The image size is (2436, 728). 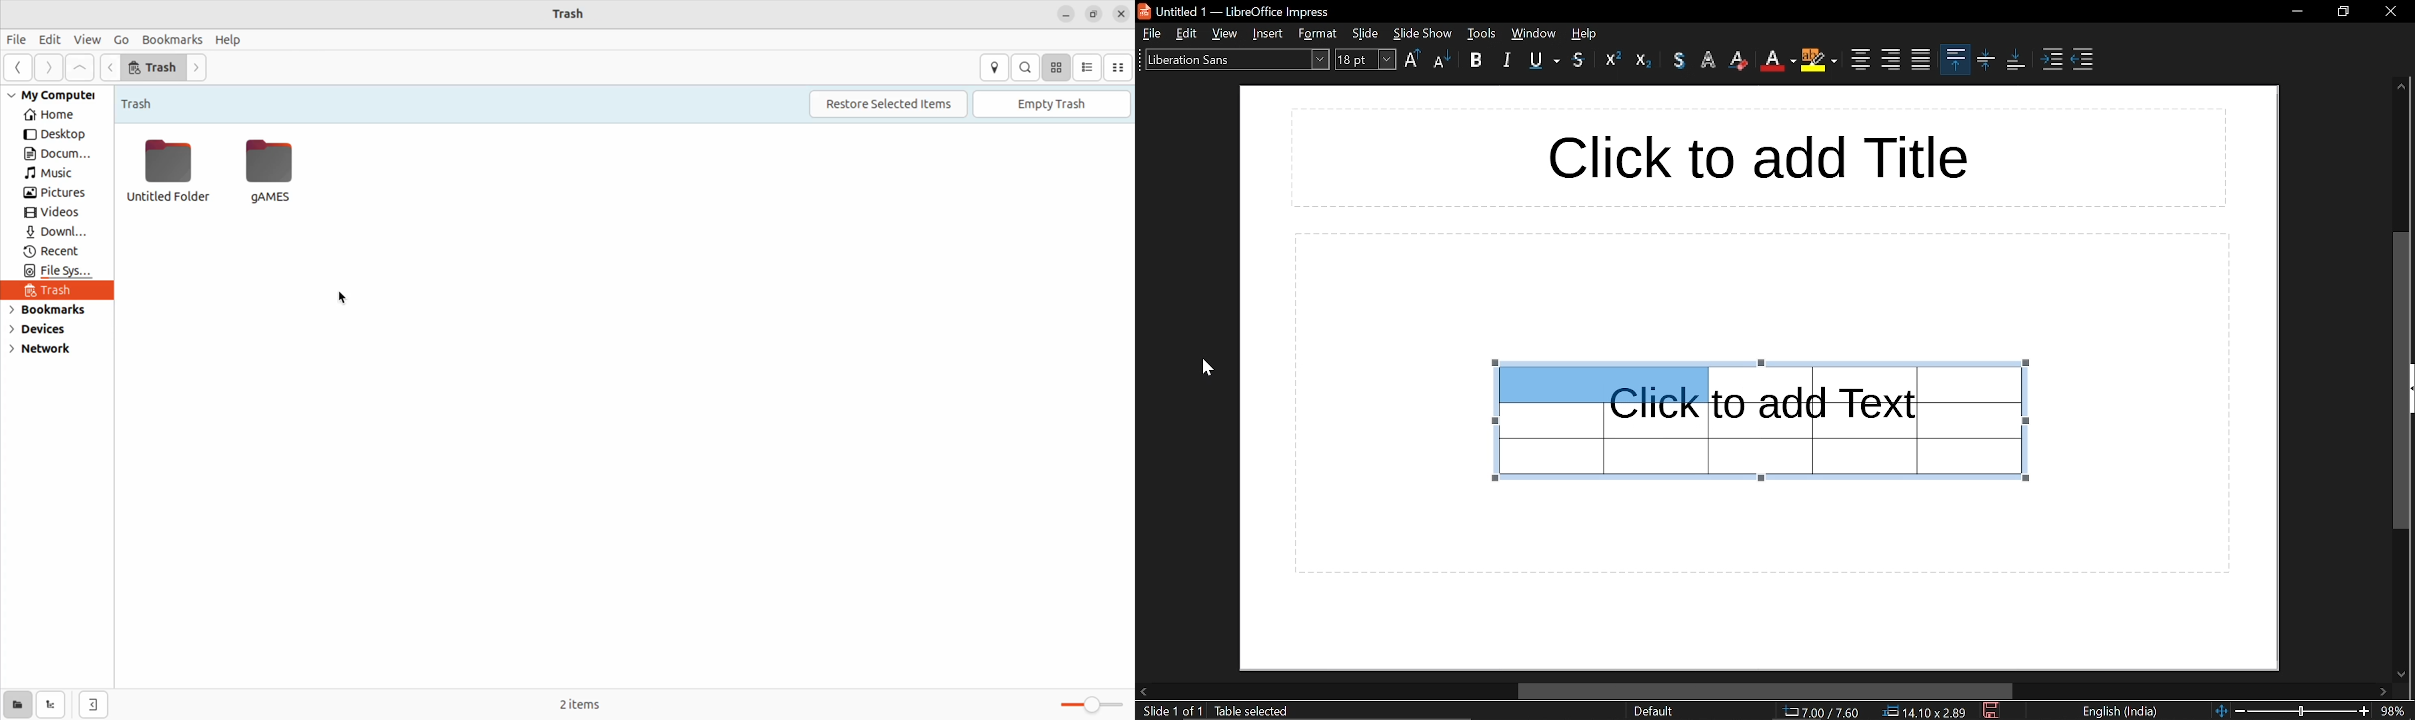 I want to click on edit, so click(x=1187, y=33).